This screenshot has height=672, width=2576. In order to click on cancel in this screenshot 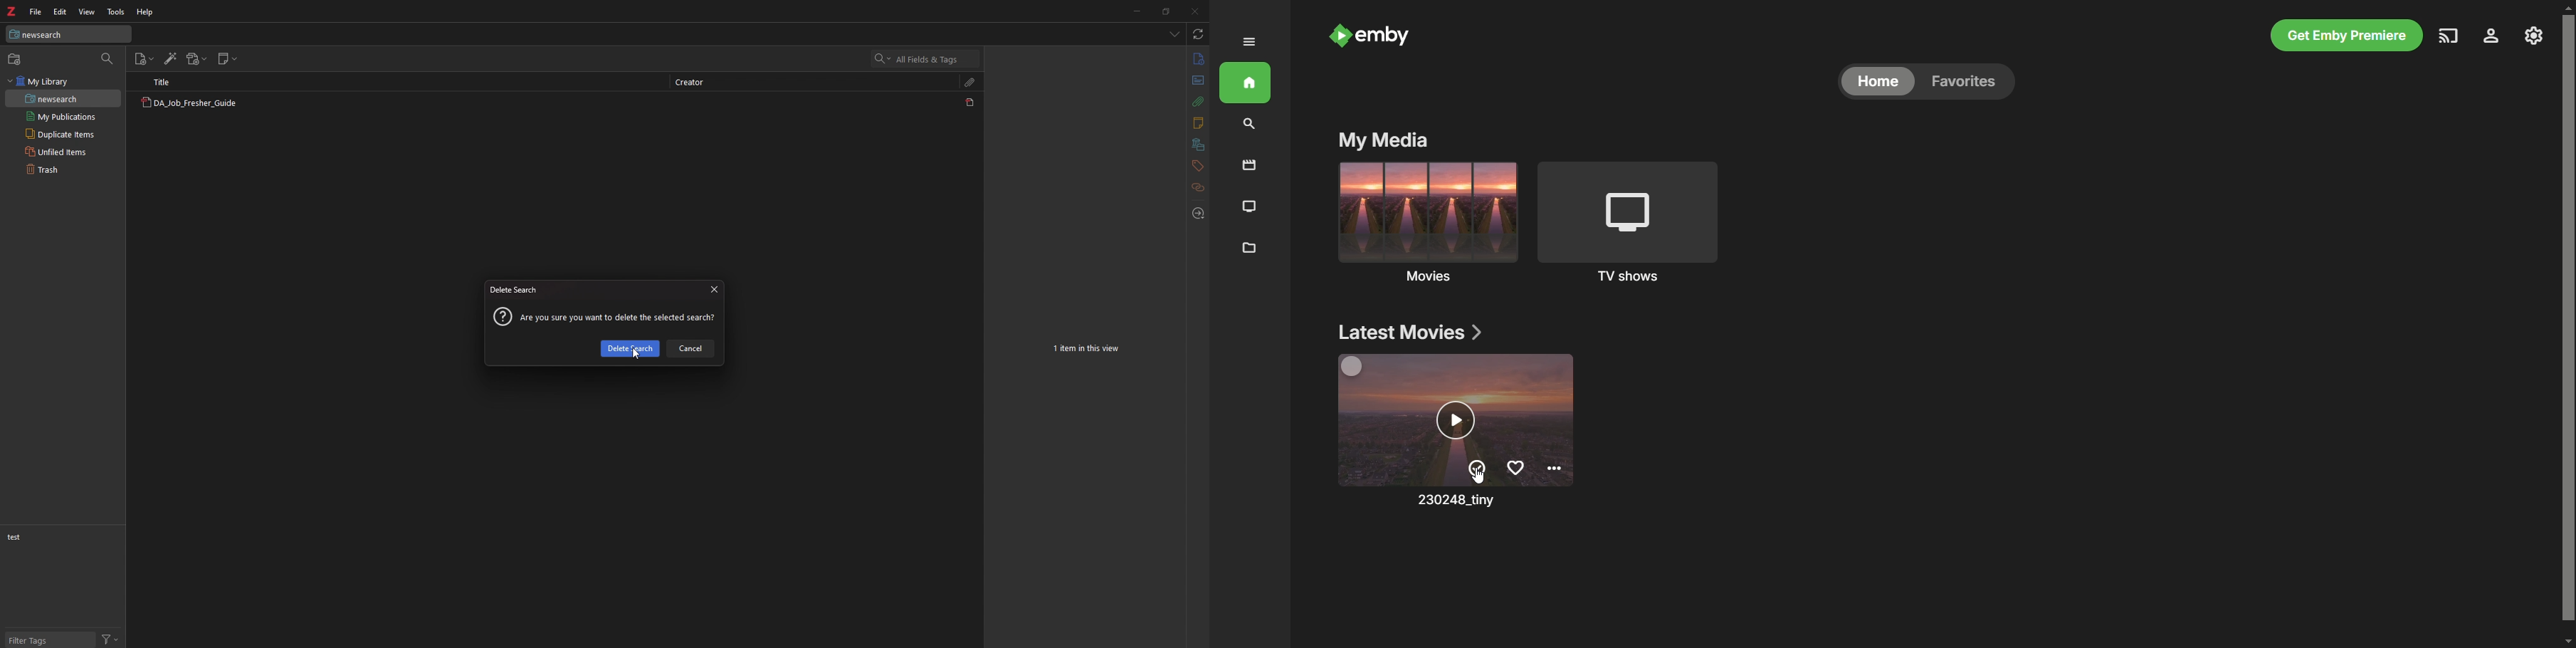, I will do `click(691, 348)`.